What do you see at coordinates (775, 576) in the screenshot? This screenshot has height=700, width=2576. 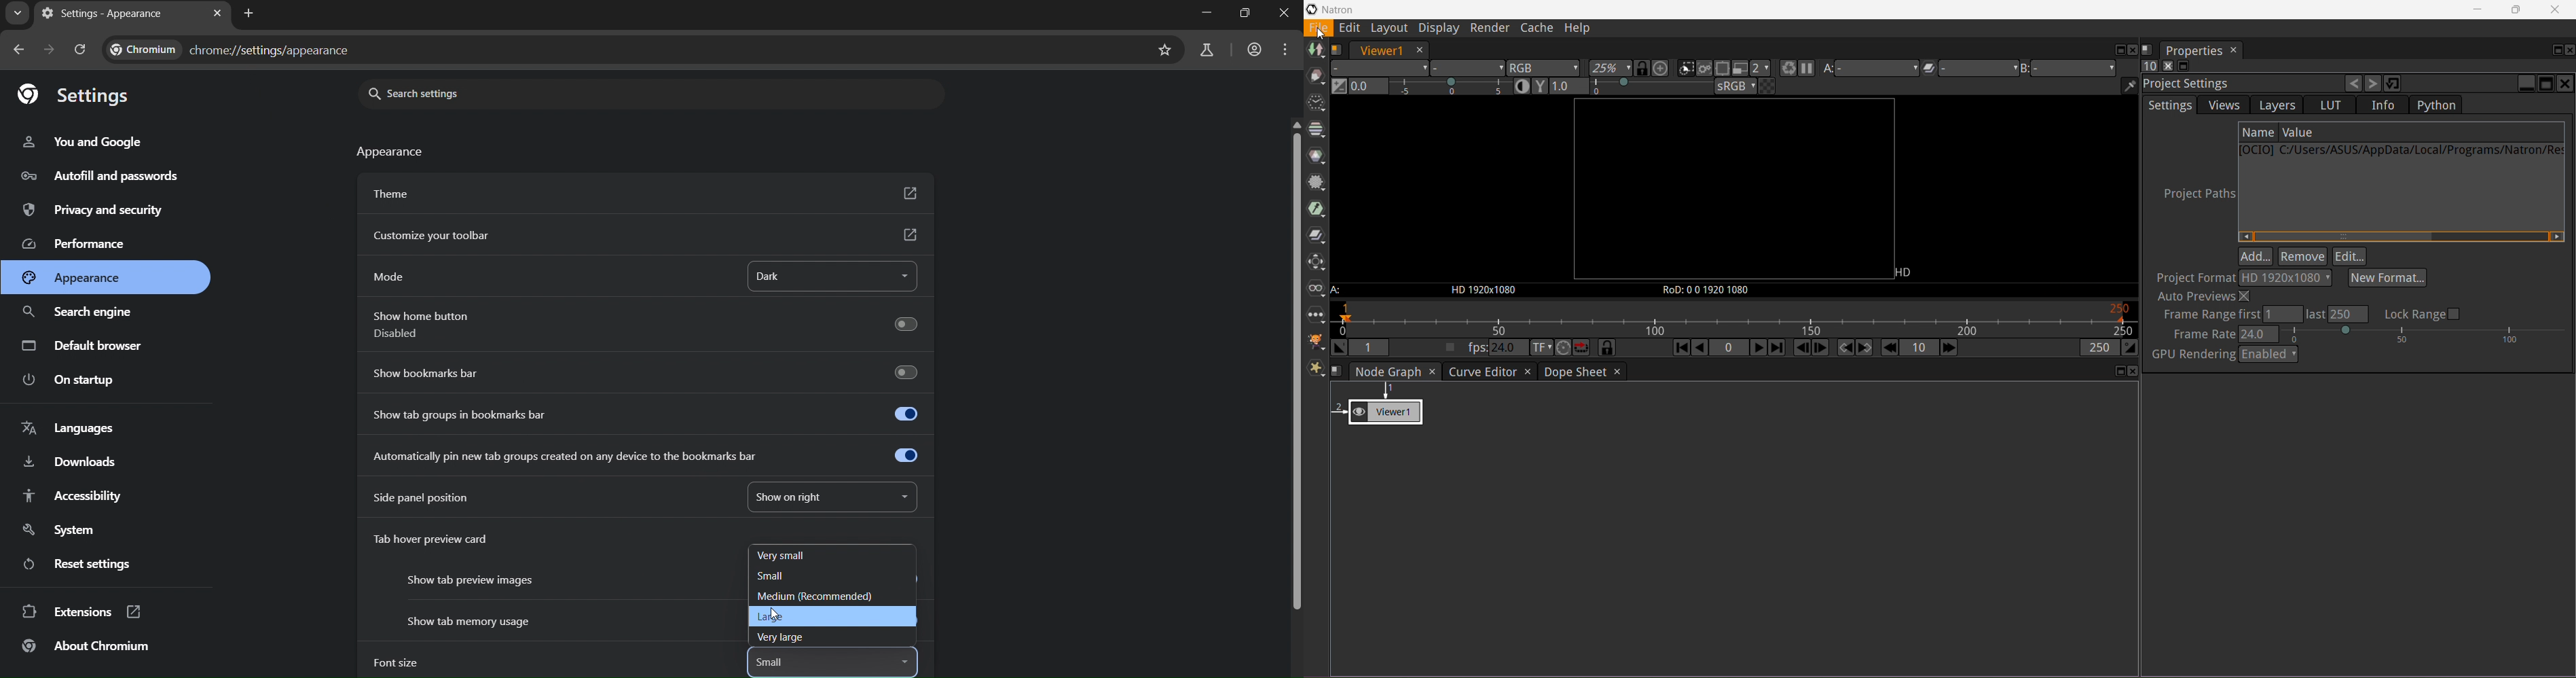 I see `small` at bounding box center [775, 576].